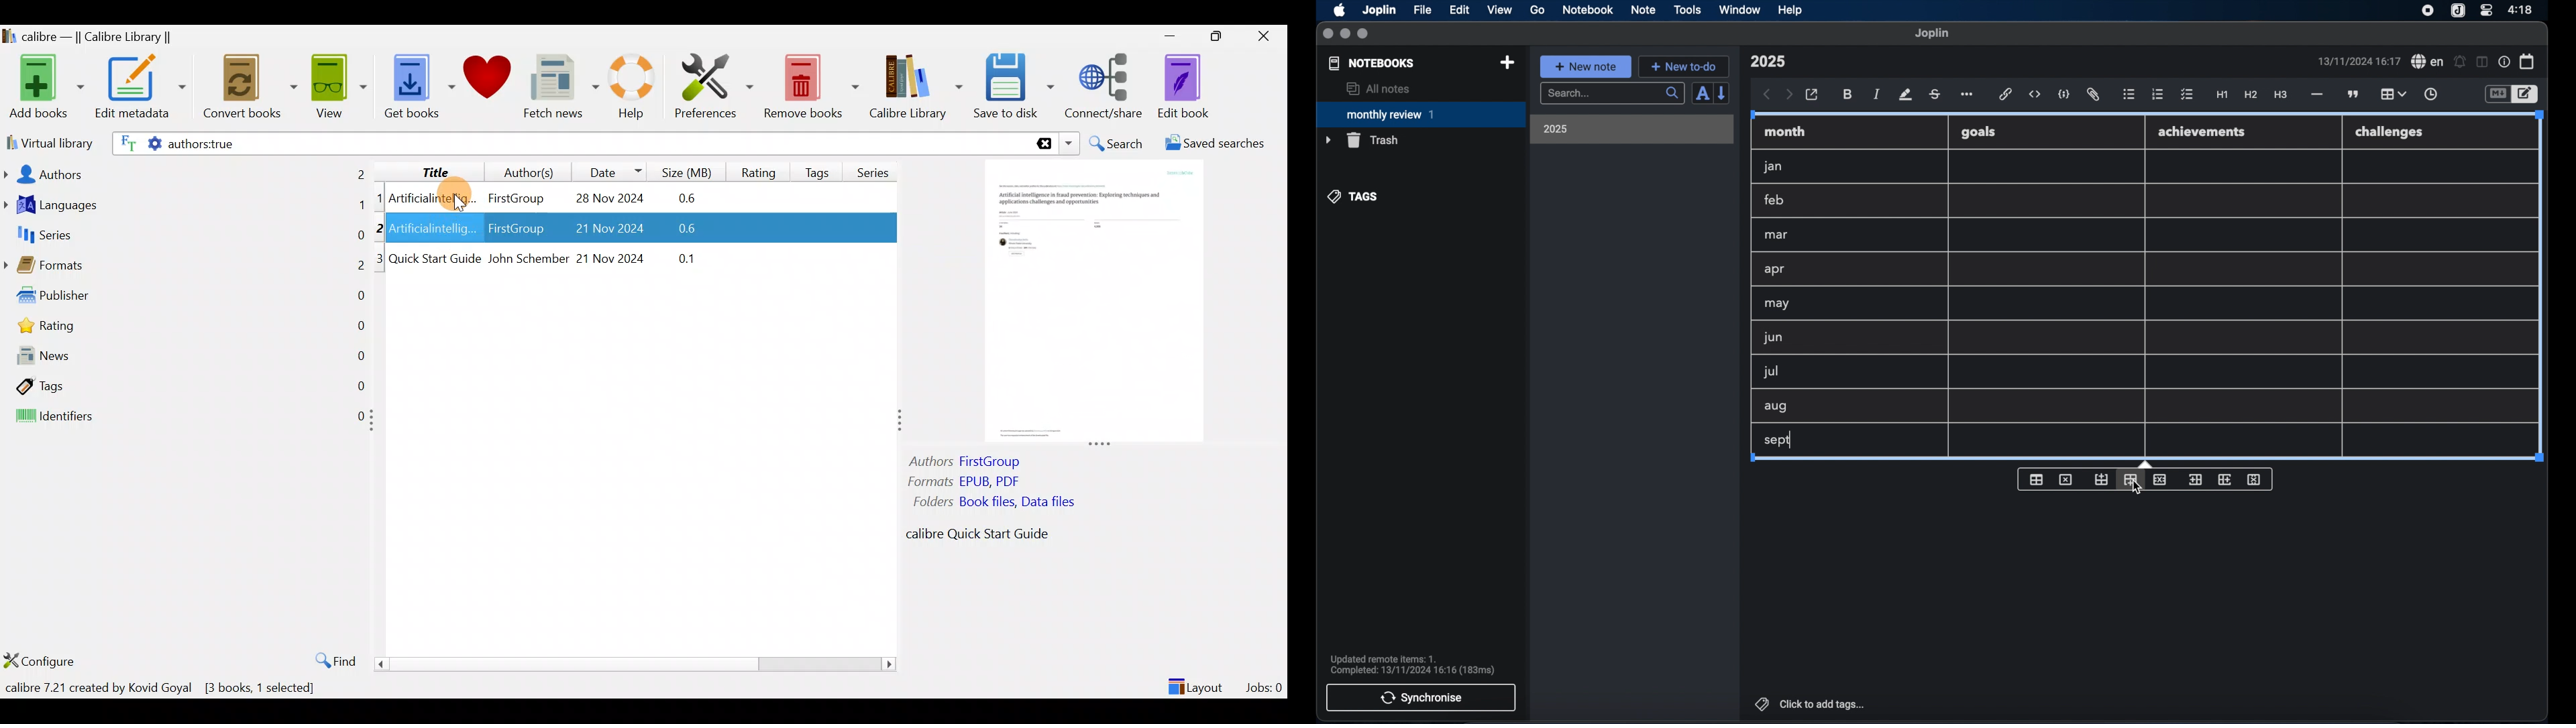  What do you see at coordinates (1813, 95) in the screenshot?
I see `open in external editor` at bounding box center [1813, 95].